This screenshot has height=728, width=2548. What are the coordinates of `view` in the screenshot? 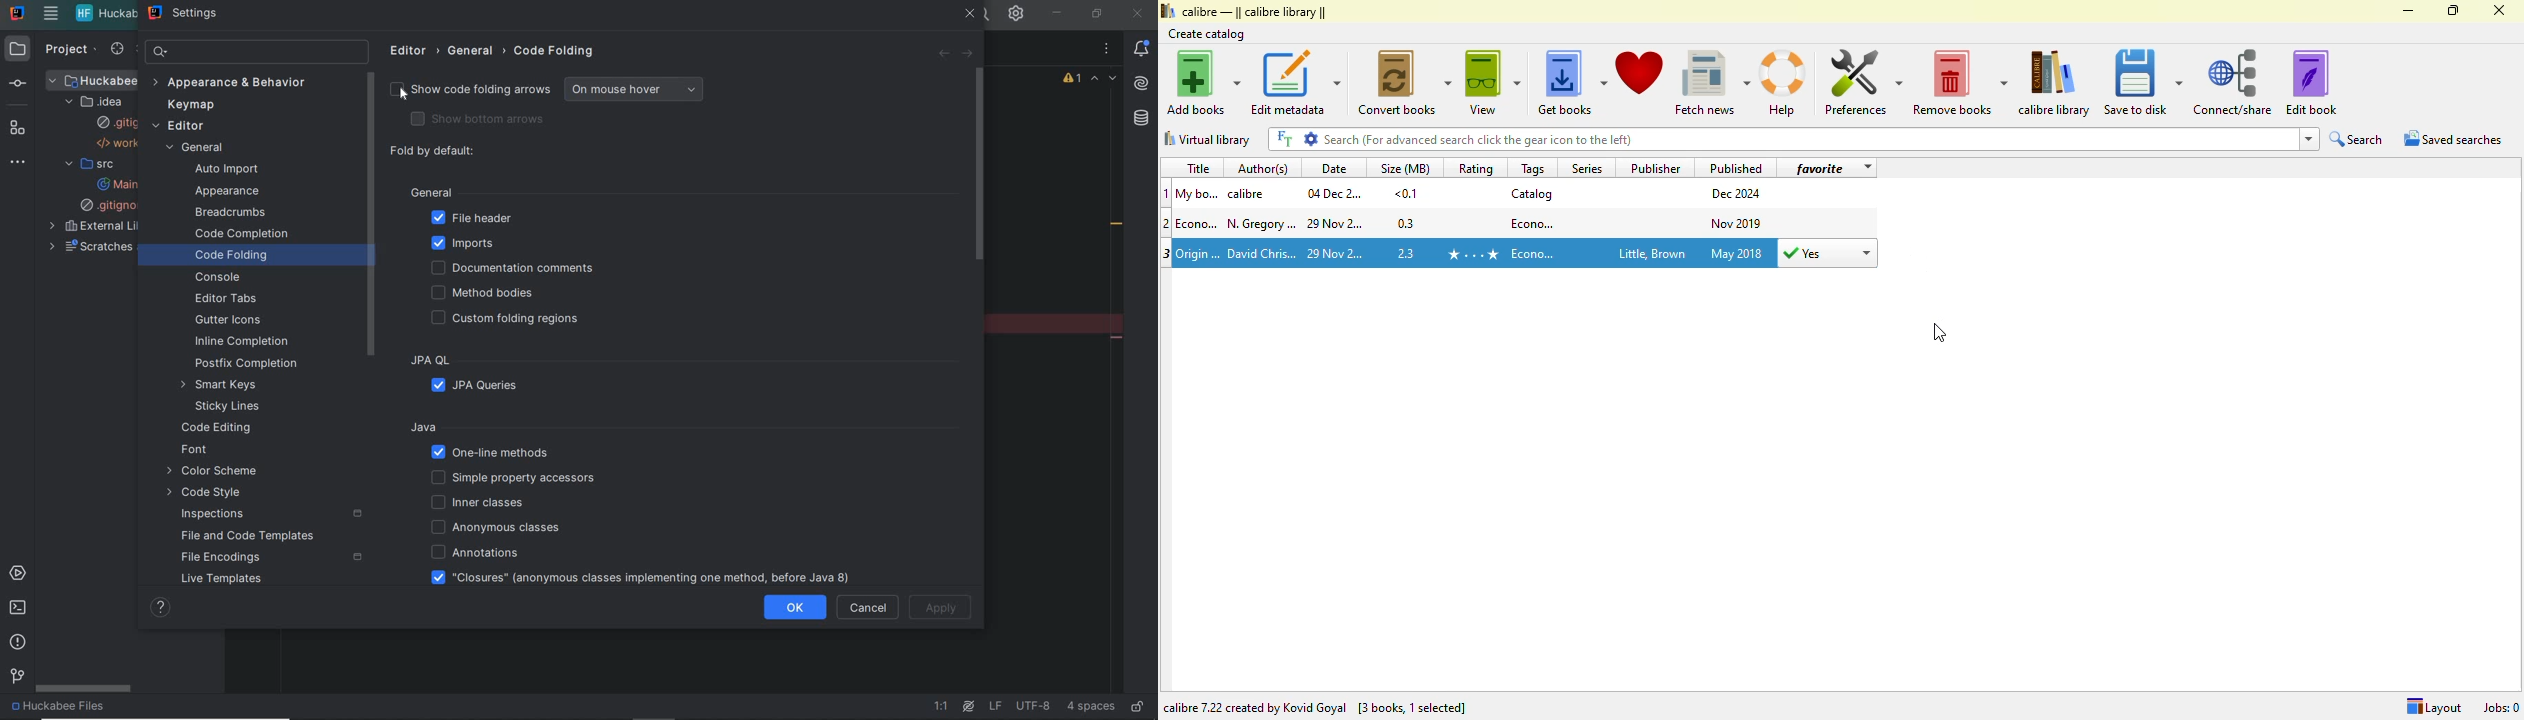 It's located at (1493, 82).